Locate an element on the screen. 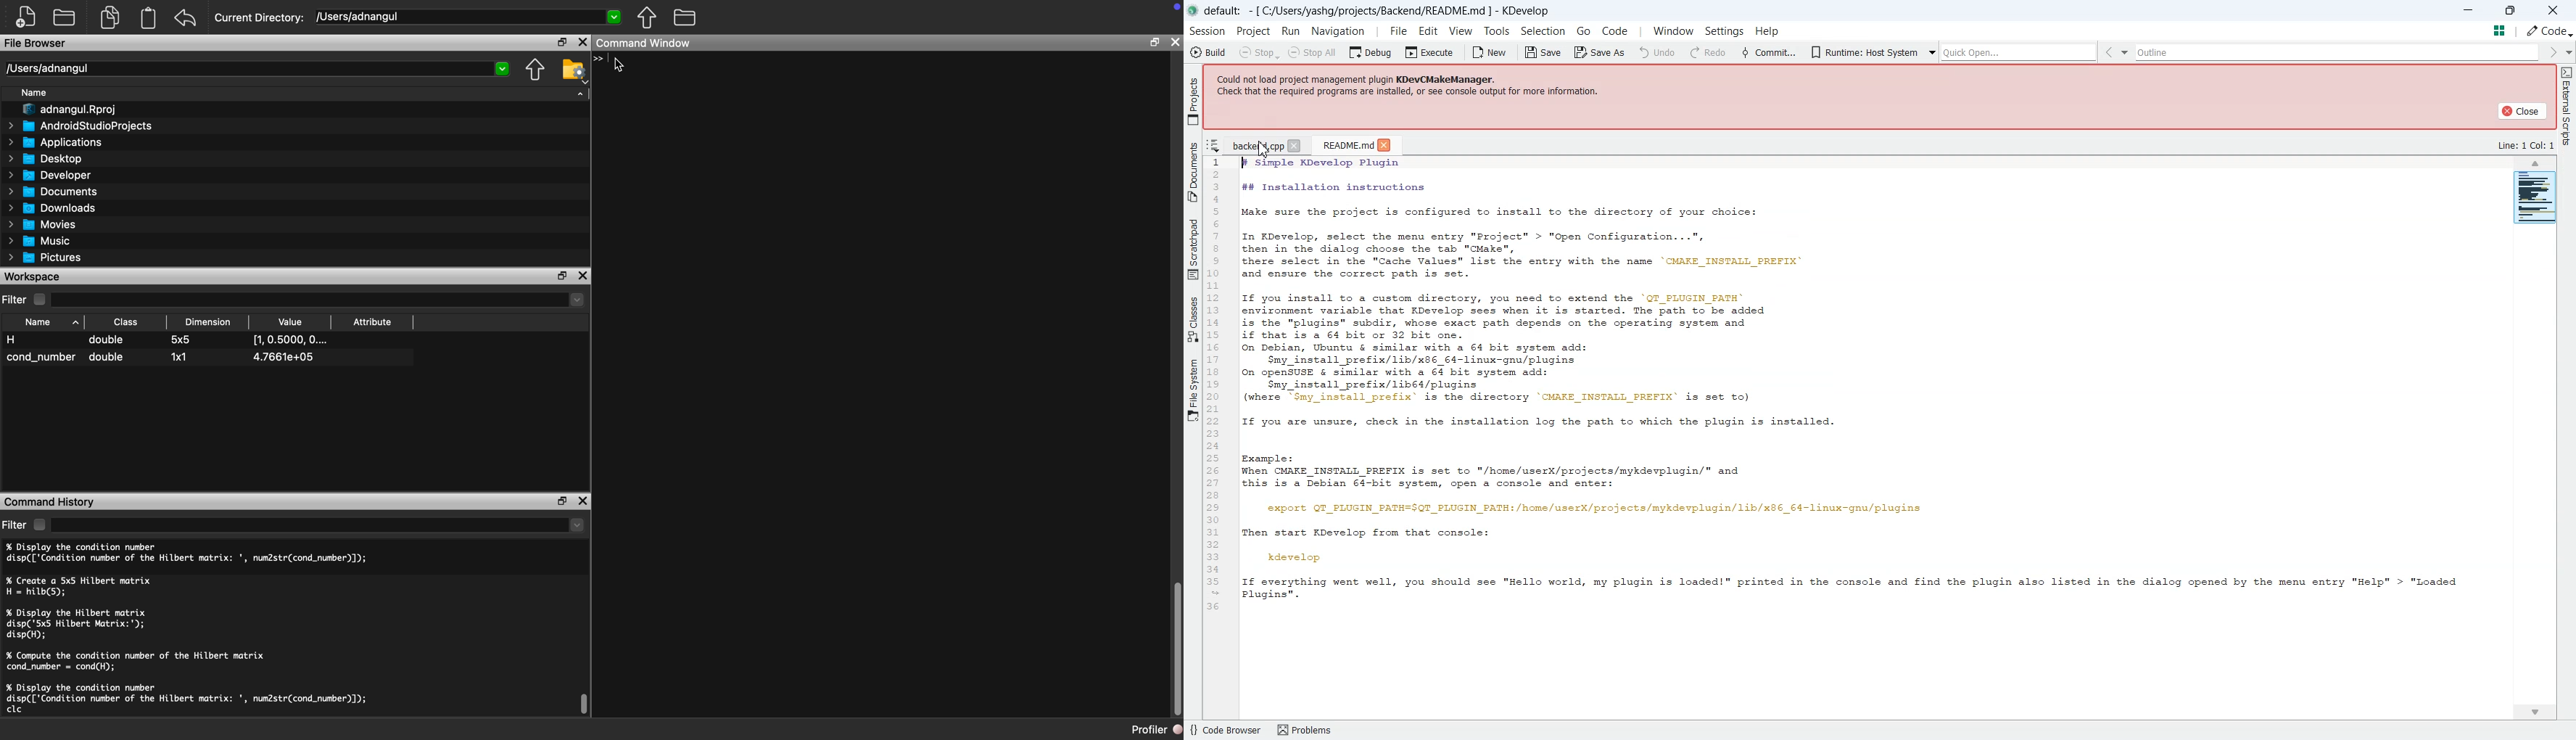 This screenshot has width=2576, height=756. Go forward is located at coordinates (2369, 52).